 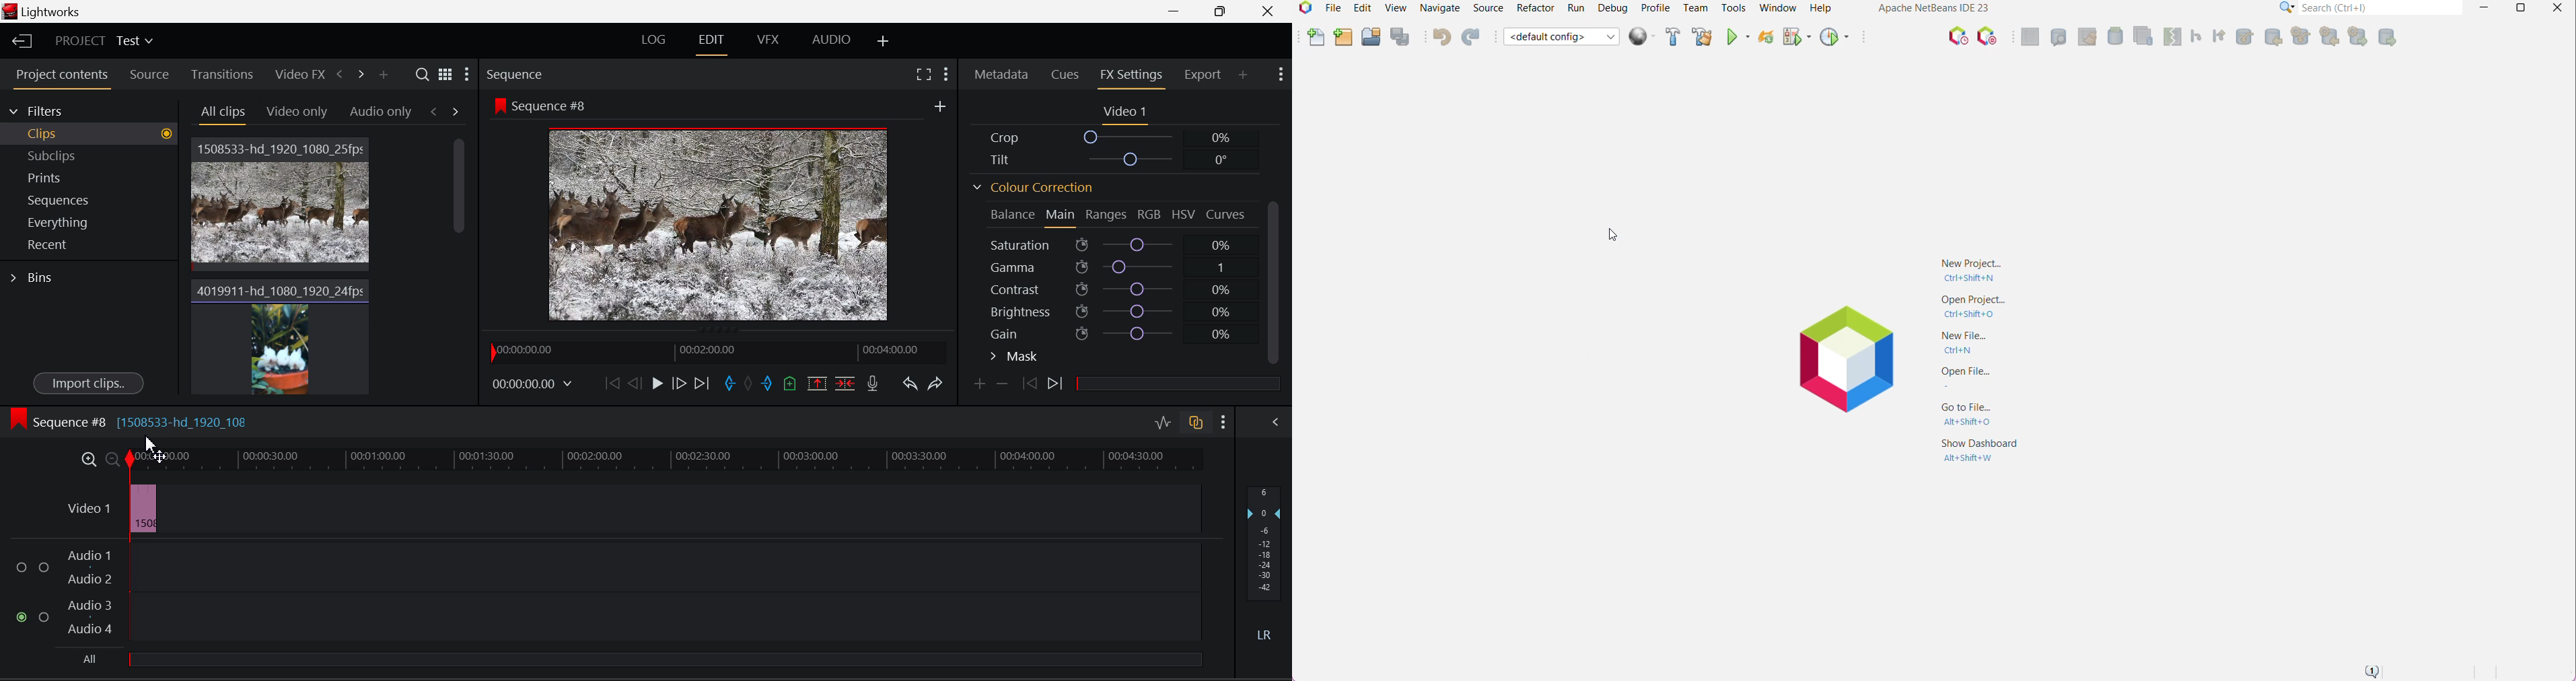 What do you see at coordinates (2371, 671) in the screenshot?
I see `Notifications` at bounding box center [2371, 671].